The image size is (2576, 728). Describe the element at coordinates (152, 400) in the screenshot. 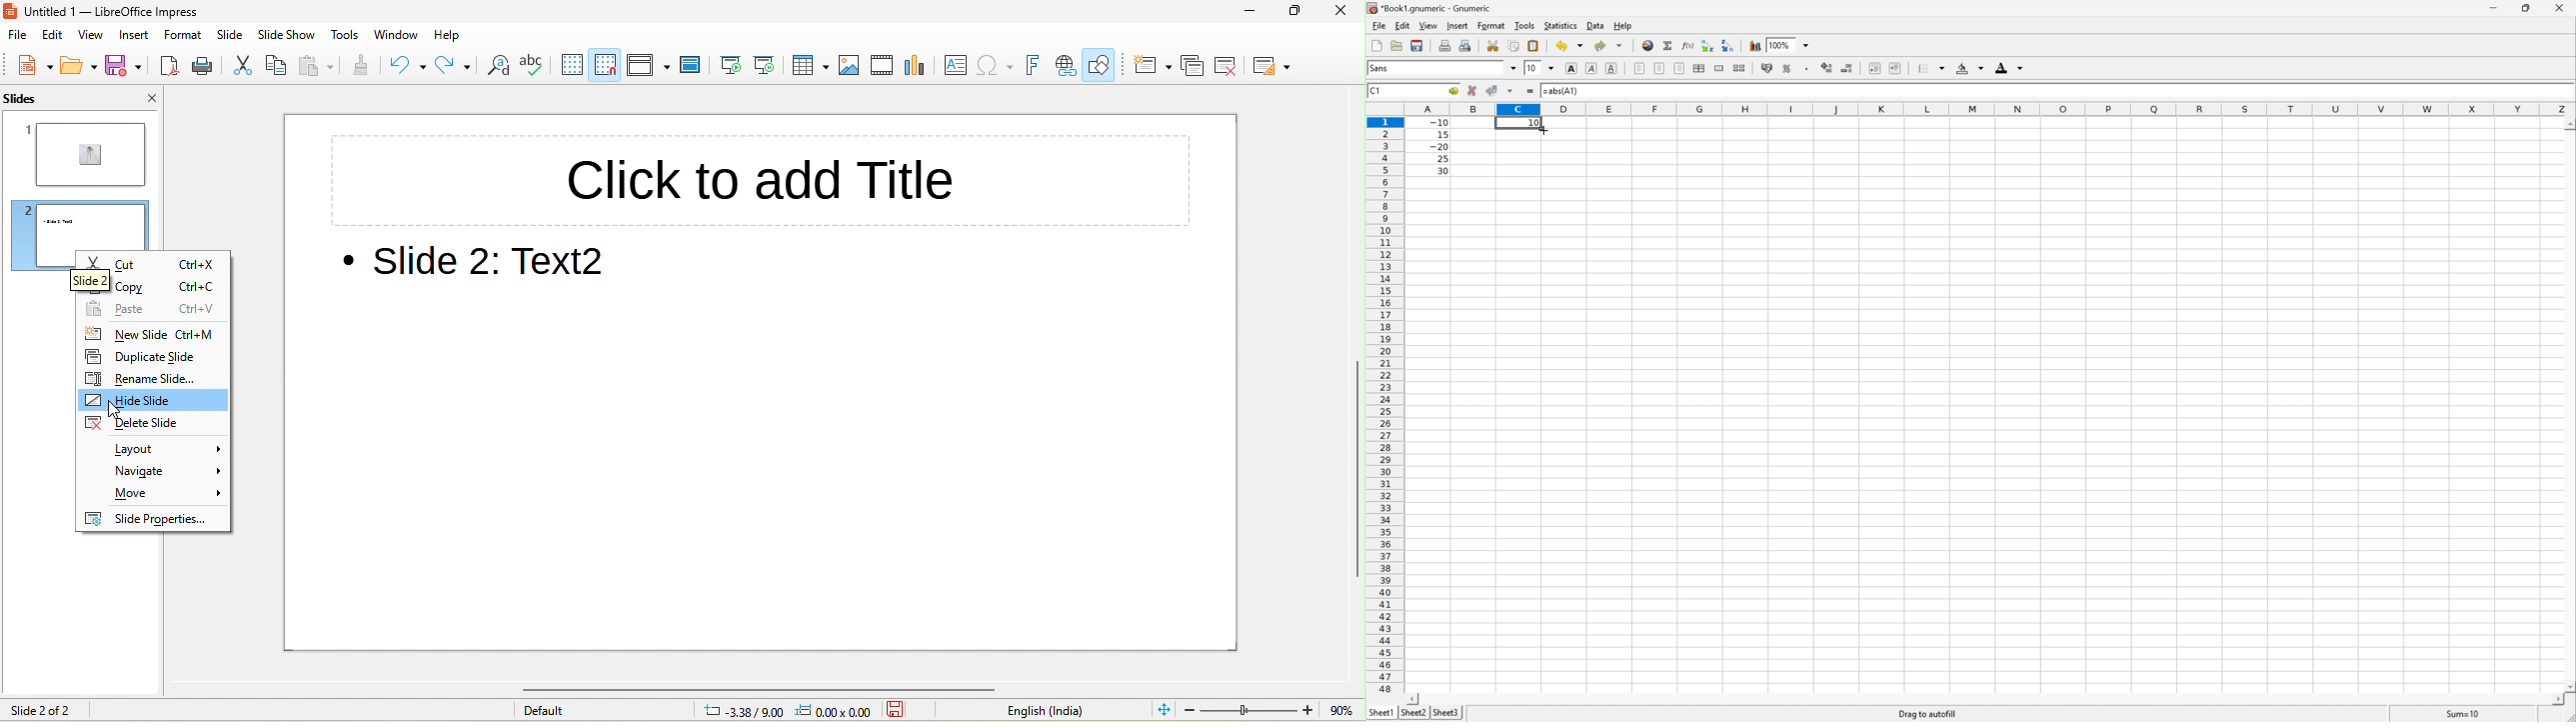

I see `hide slide` at that location.